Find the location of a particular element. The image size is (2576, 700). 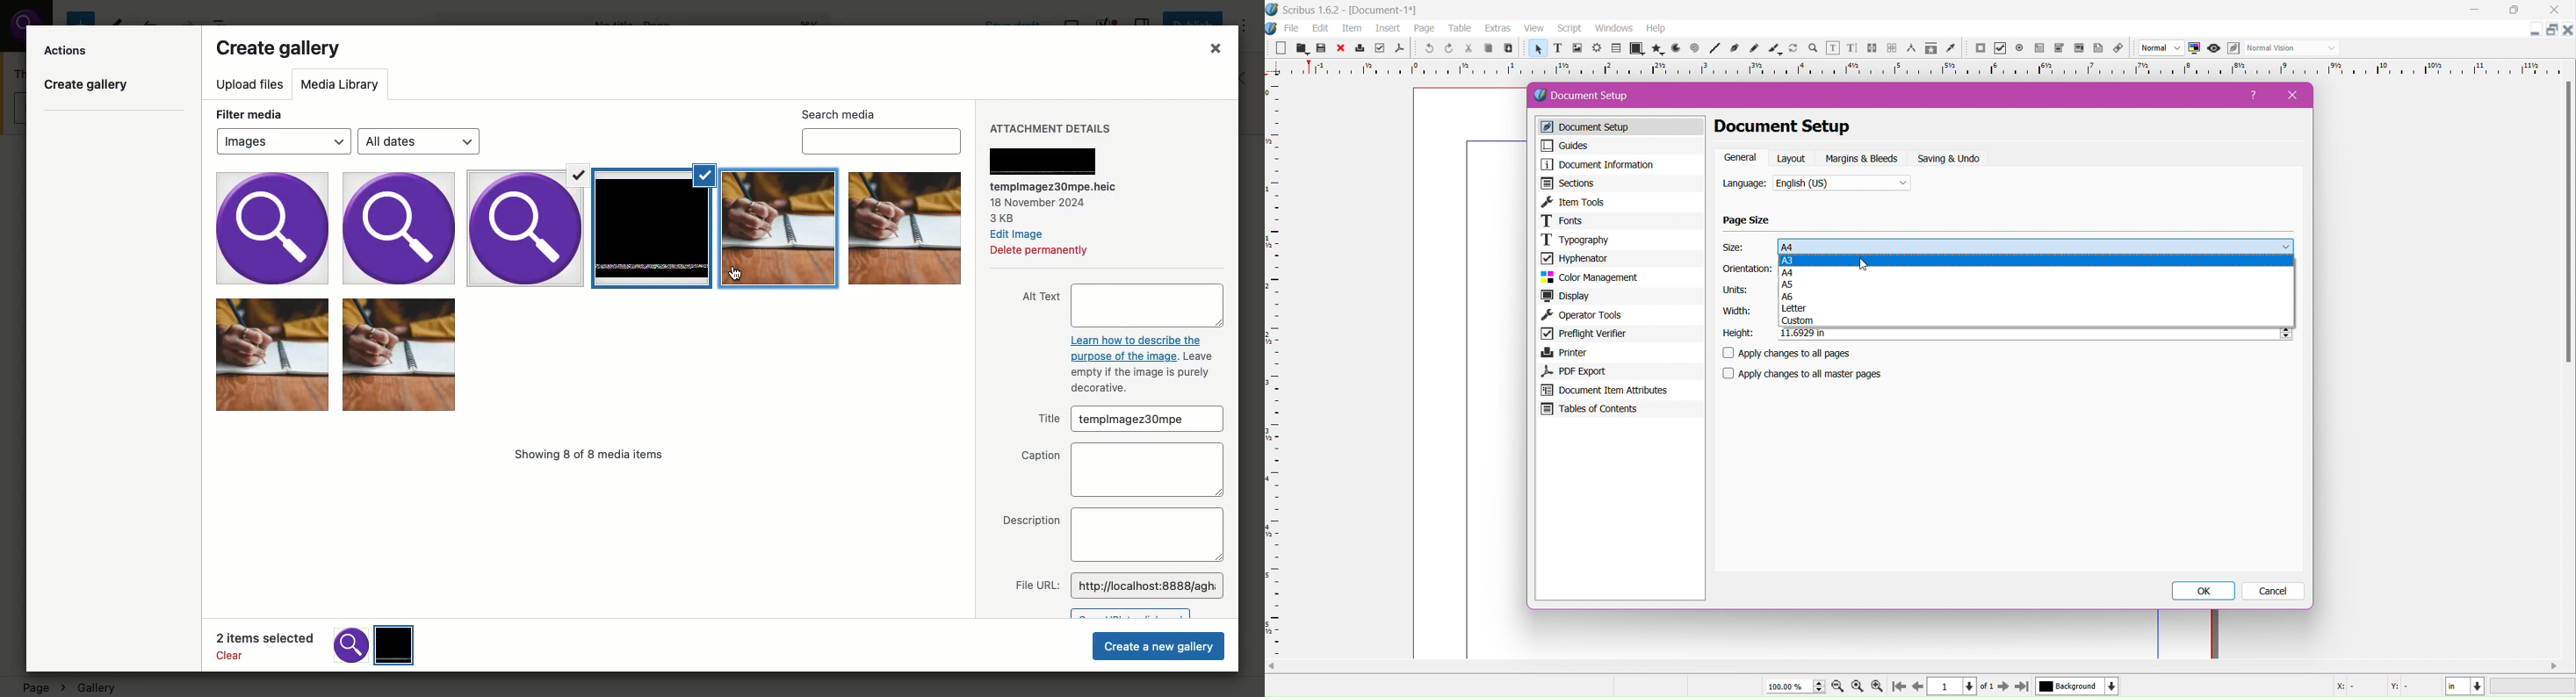

Scroll is located at coordinates (1917, 665).